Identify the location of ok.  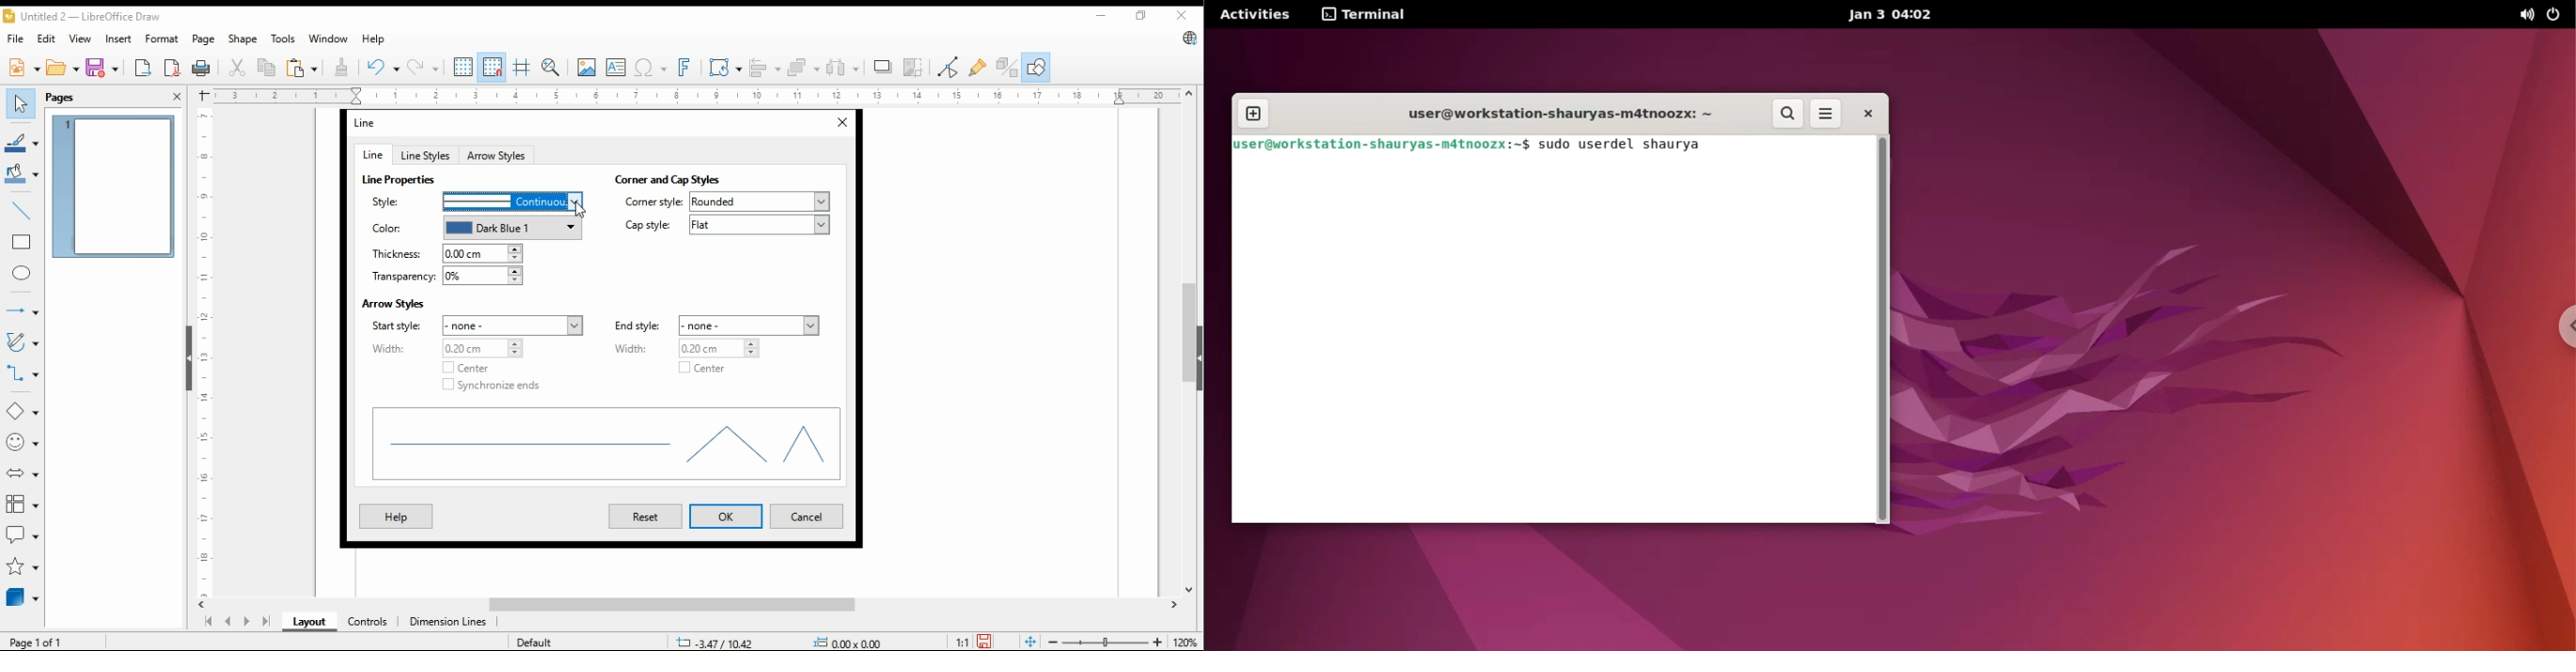
(726, 516).